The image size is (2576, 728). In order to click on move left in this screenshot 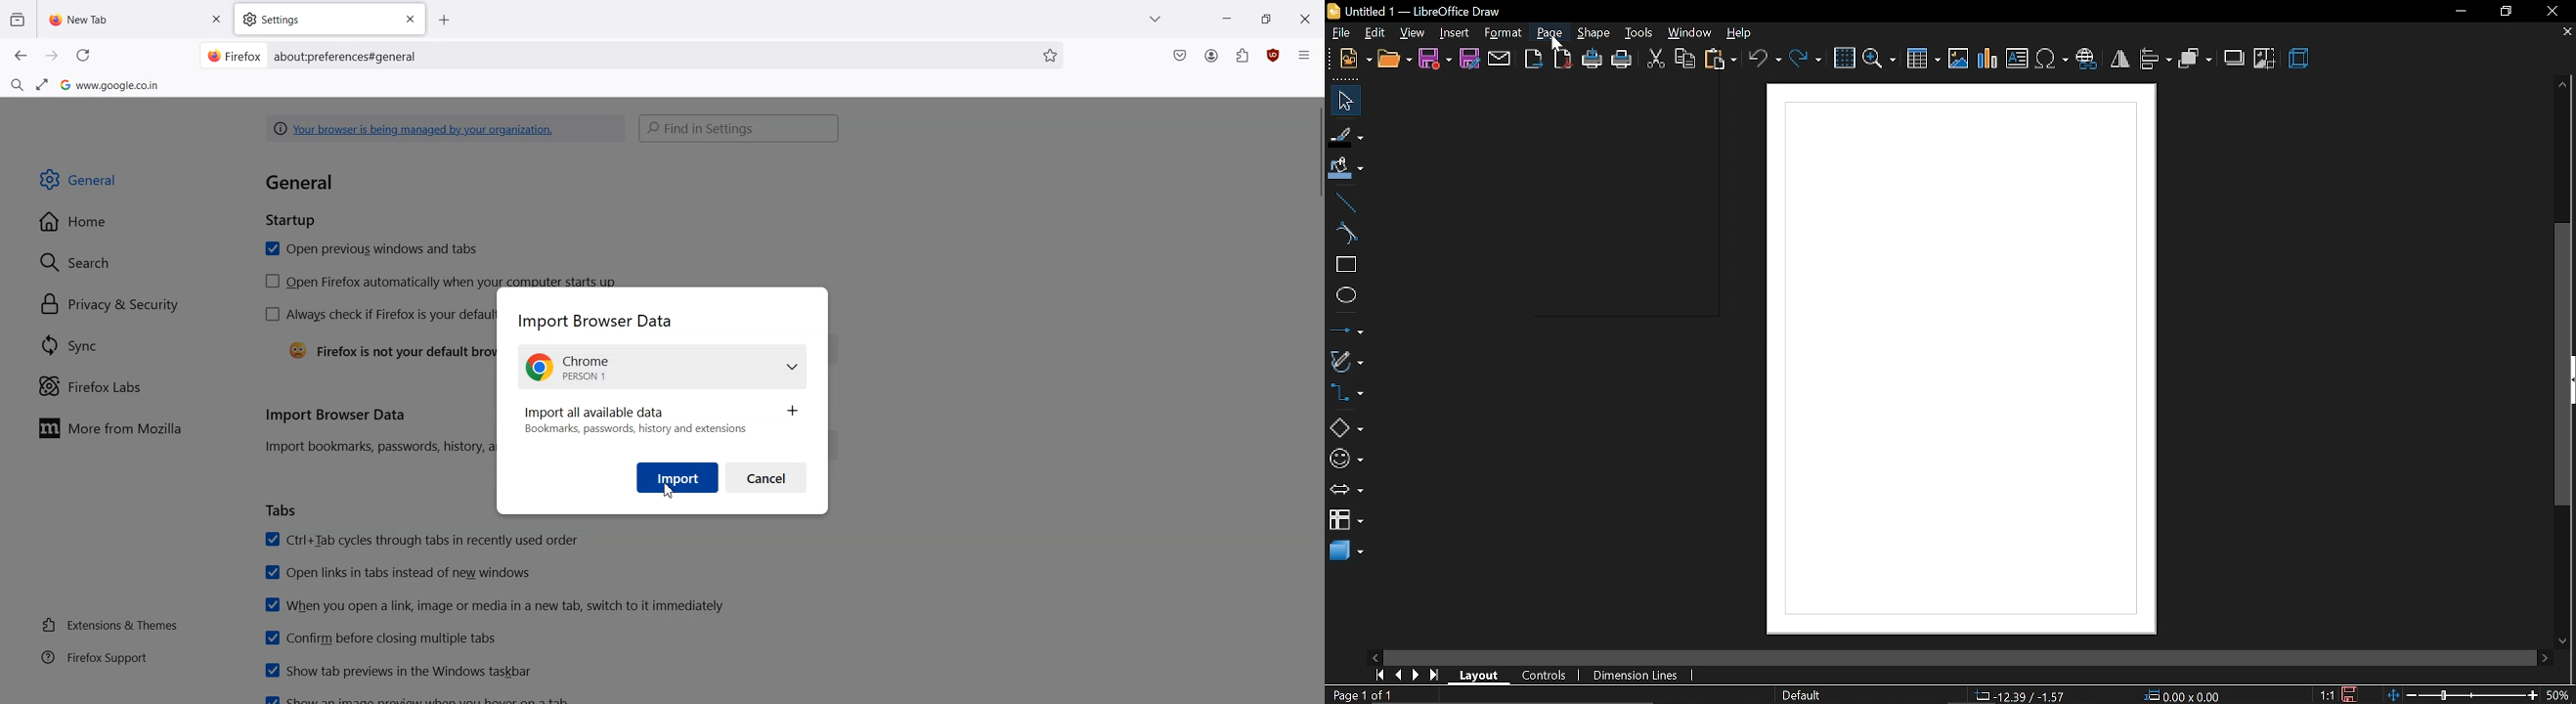, I will do `click(1374, 657)`.